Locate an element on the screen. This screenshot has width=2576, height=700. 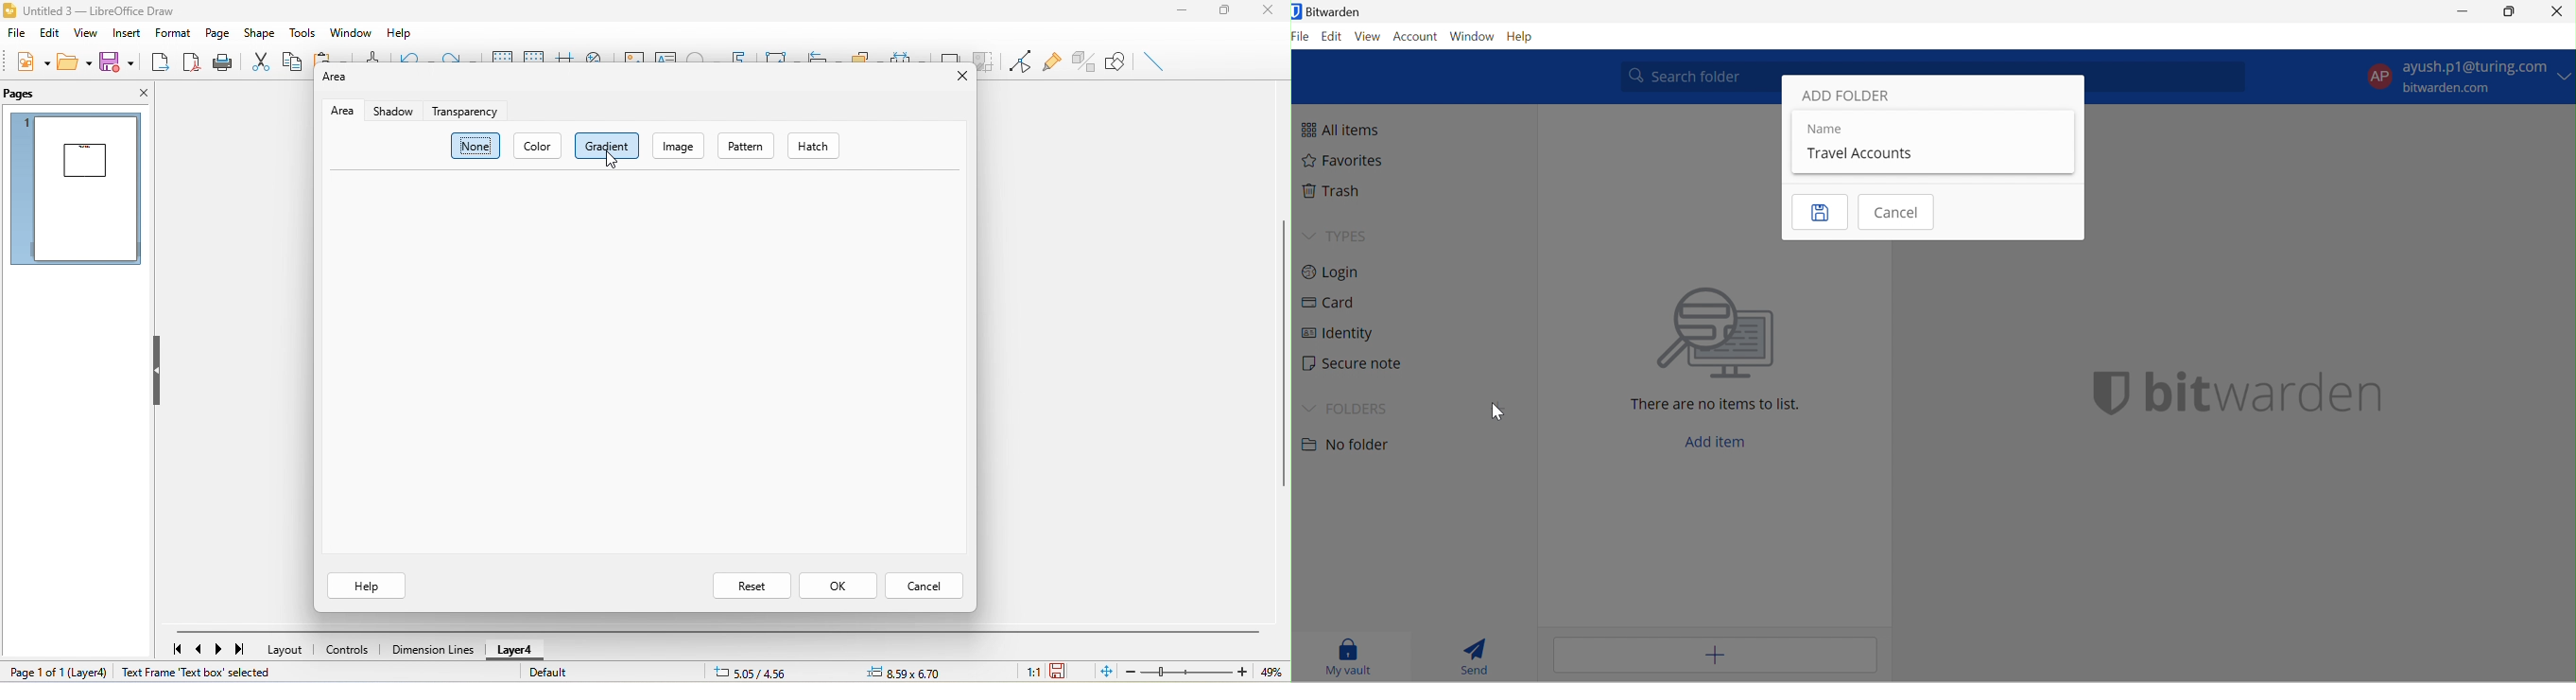
vertical scroll bar is located at coordinates (1283, 352).